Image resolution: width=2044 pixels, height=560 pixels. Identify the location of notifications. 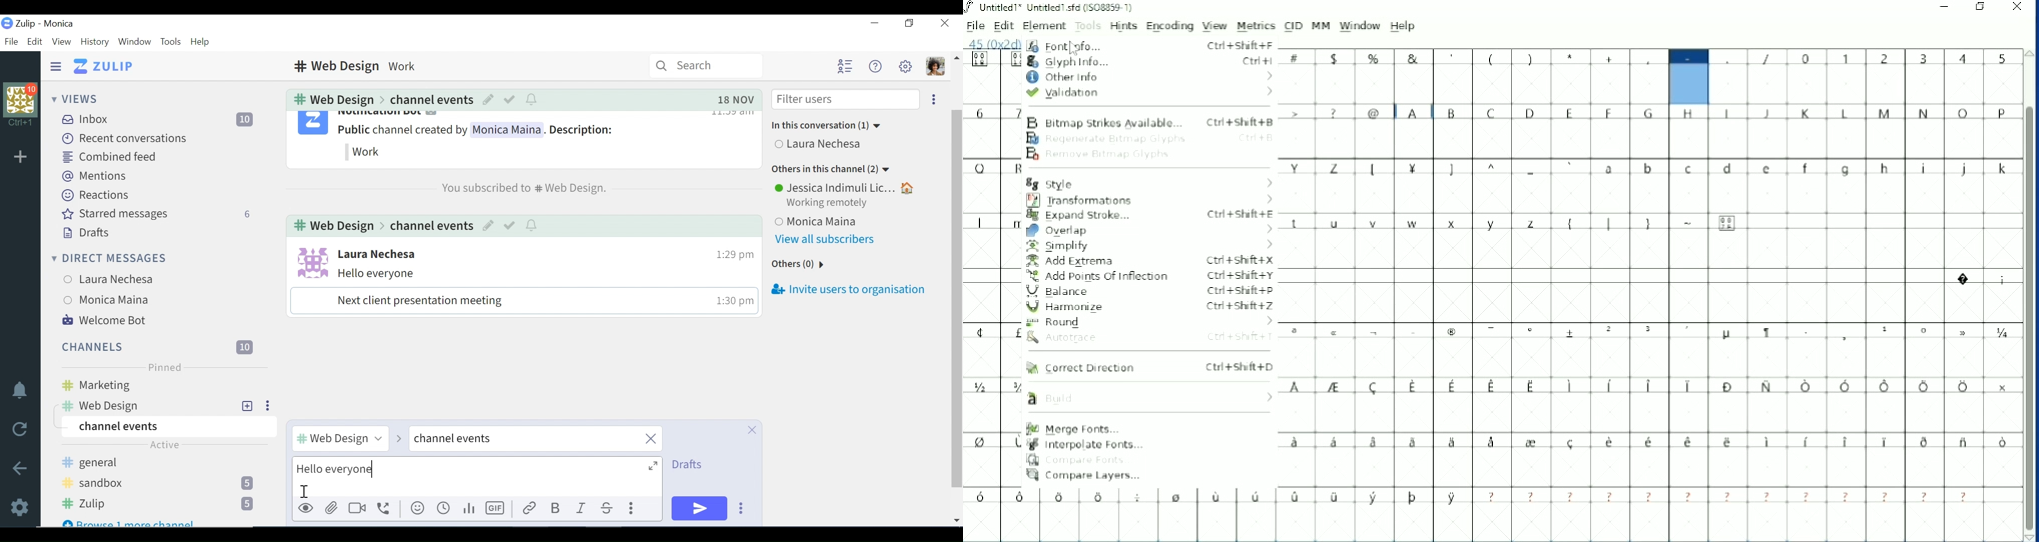
(20, 389).